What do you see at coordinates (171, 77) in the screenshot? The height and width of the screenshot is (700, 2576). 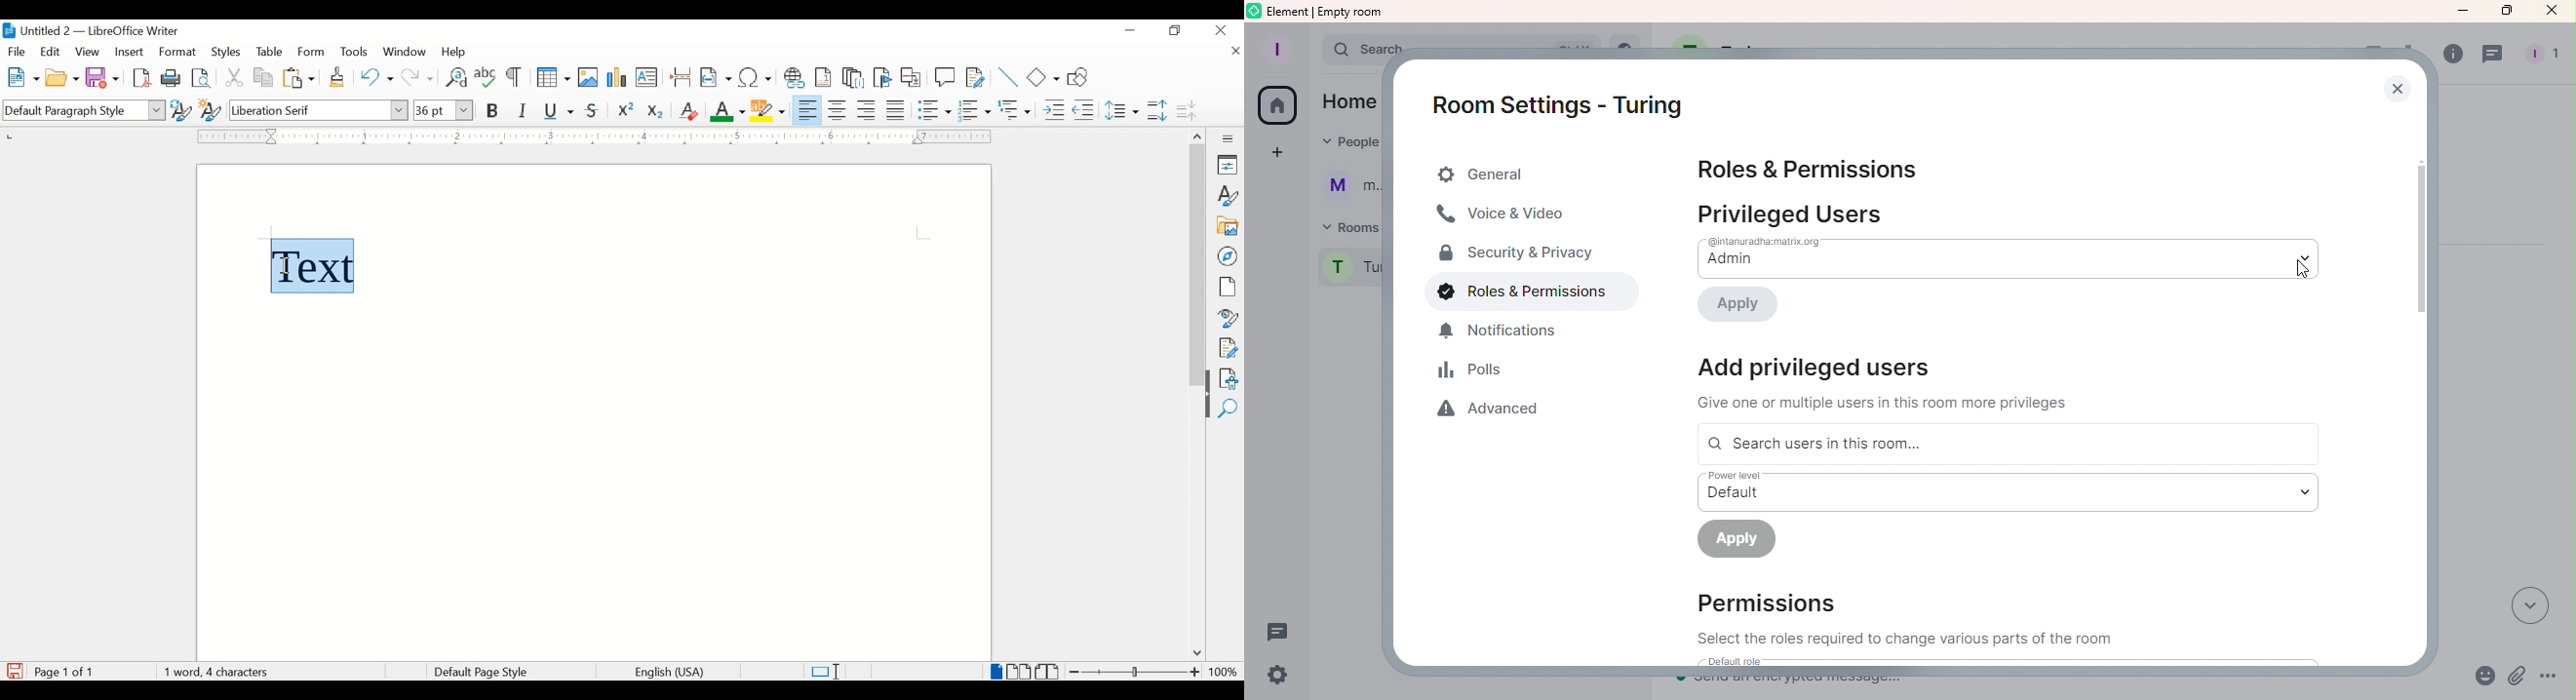 I see `print` at bounding box center [171, 77].